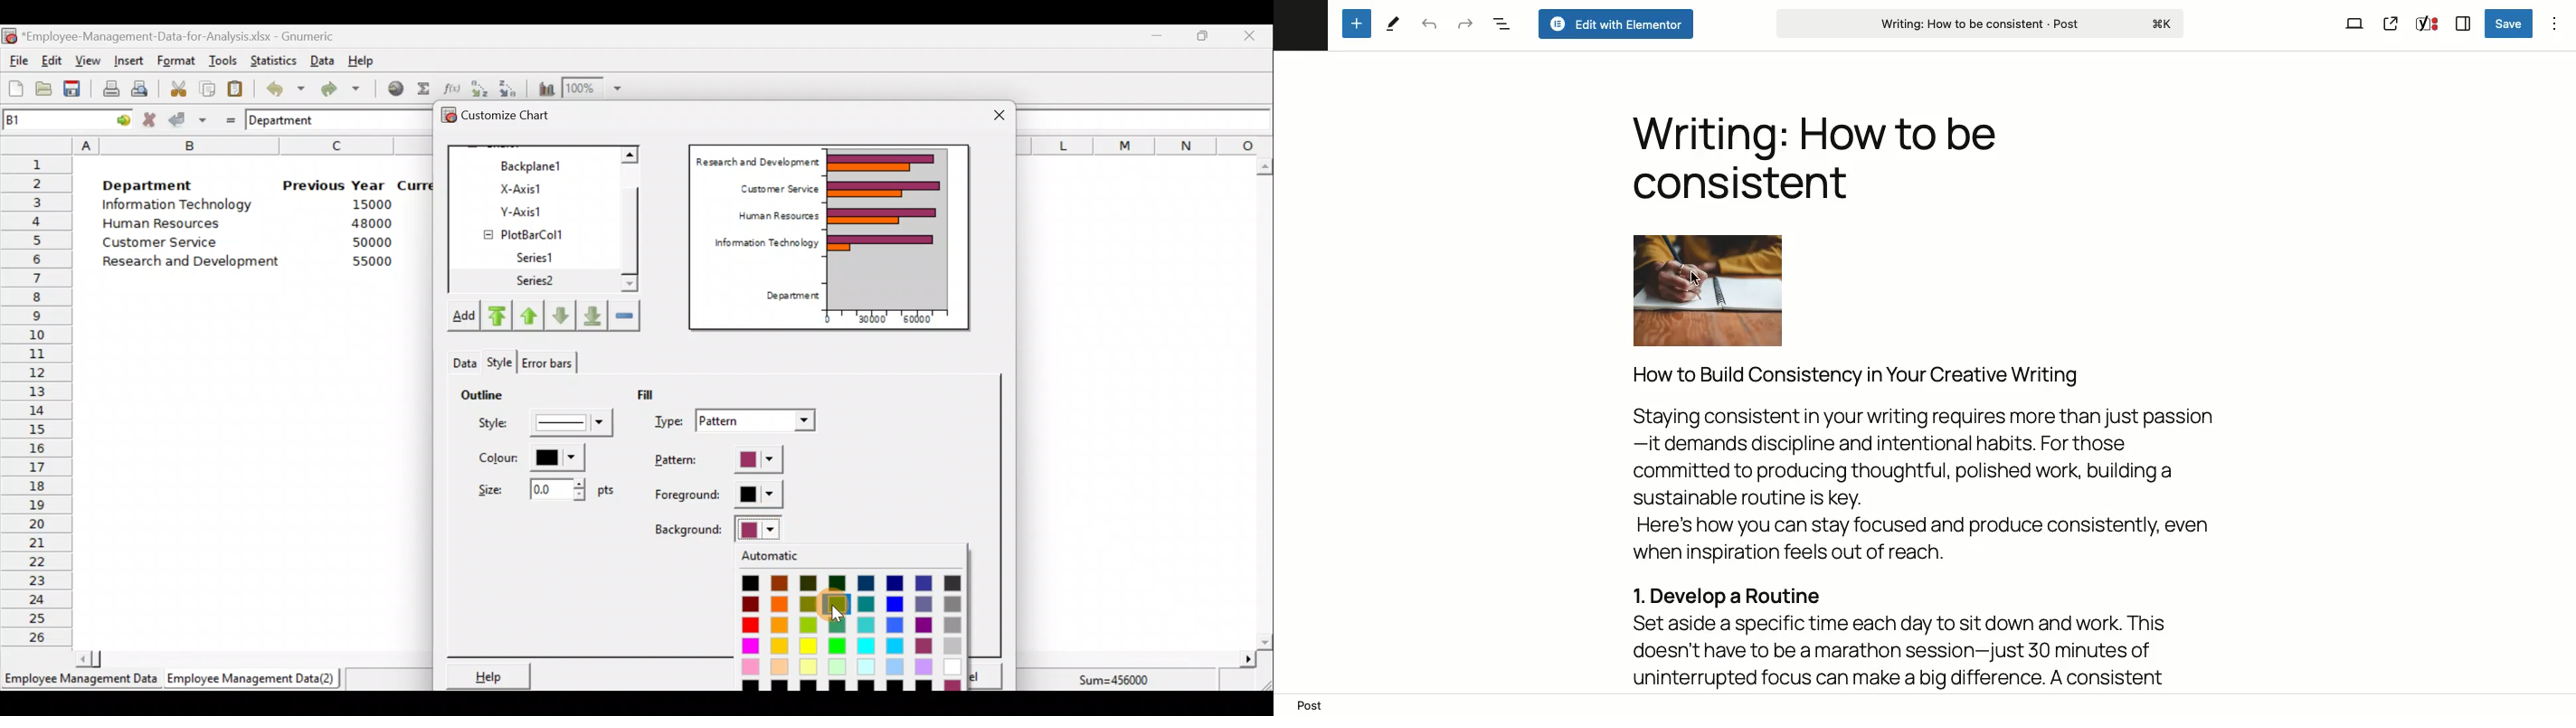 The image size is (2576, 728). I want to click on 15000, so click(367, 204).